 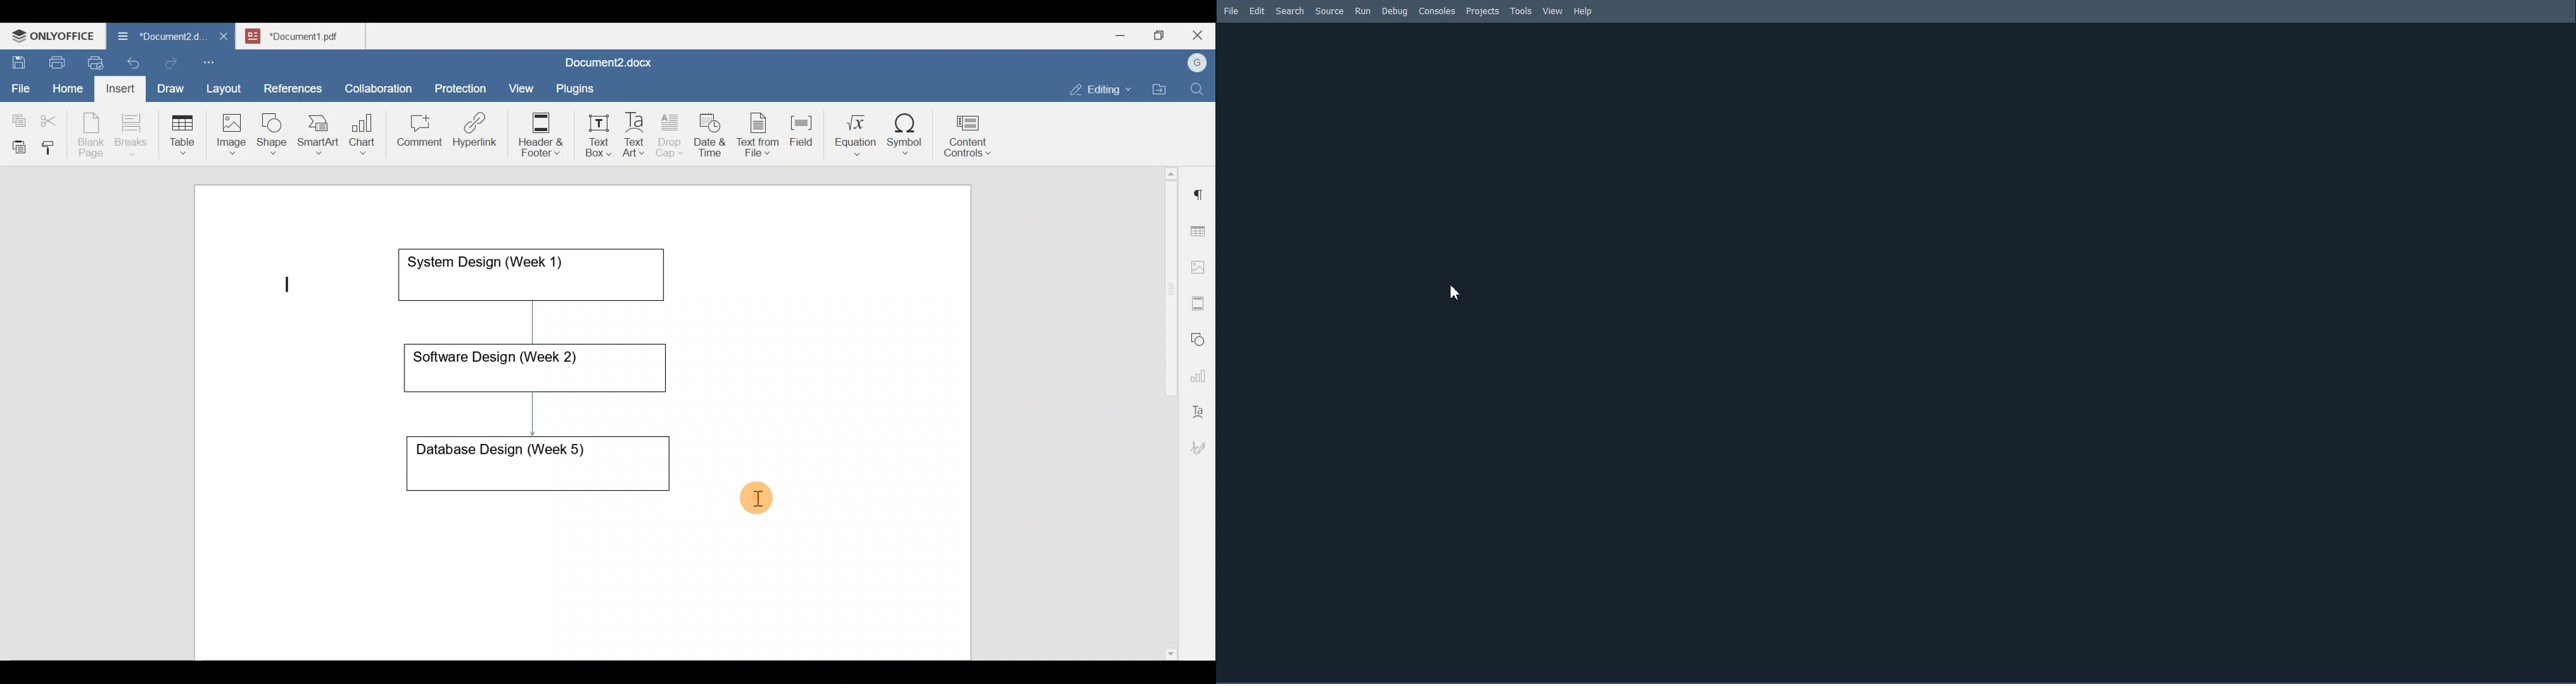 I want to click on Header & footer, so click(x=537, y=134).